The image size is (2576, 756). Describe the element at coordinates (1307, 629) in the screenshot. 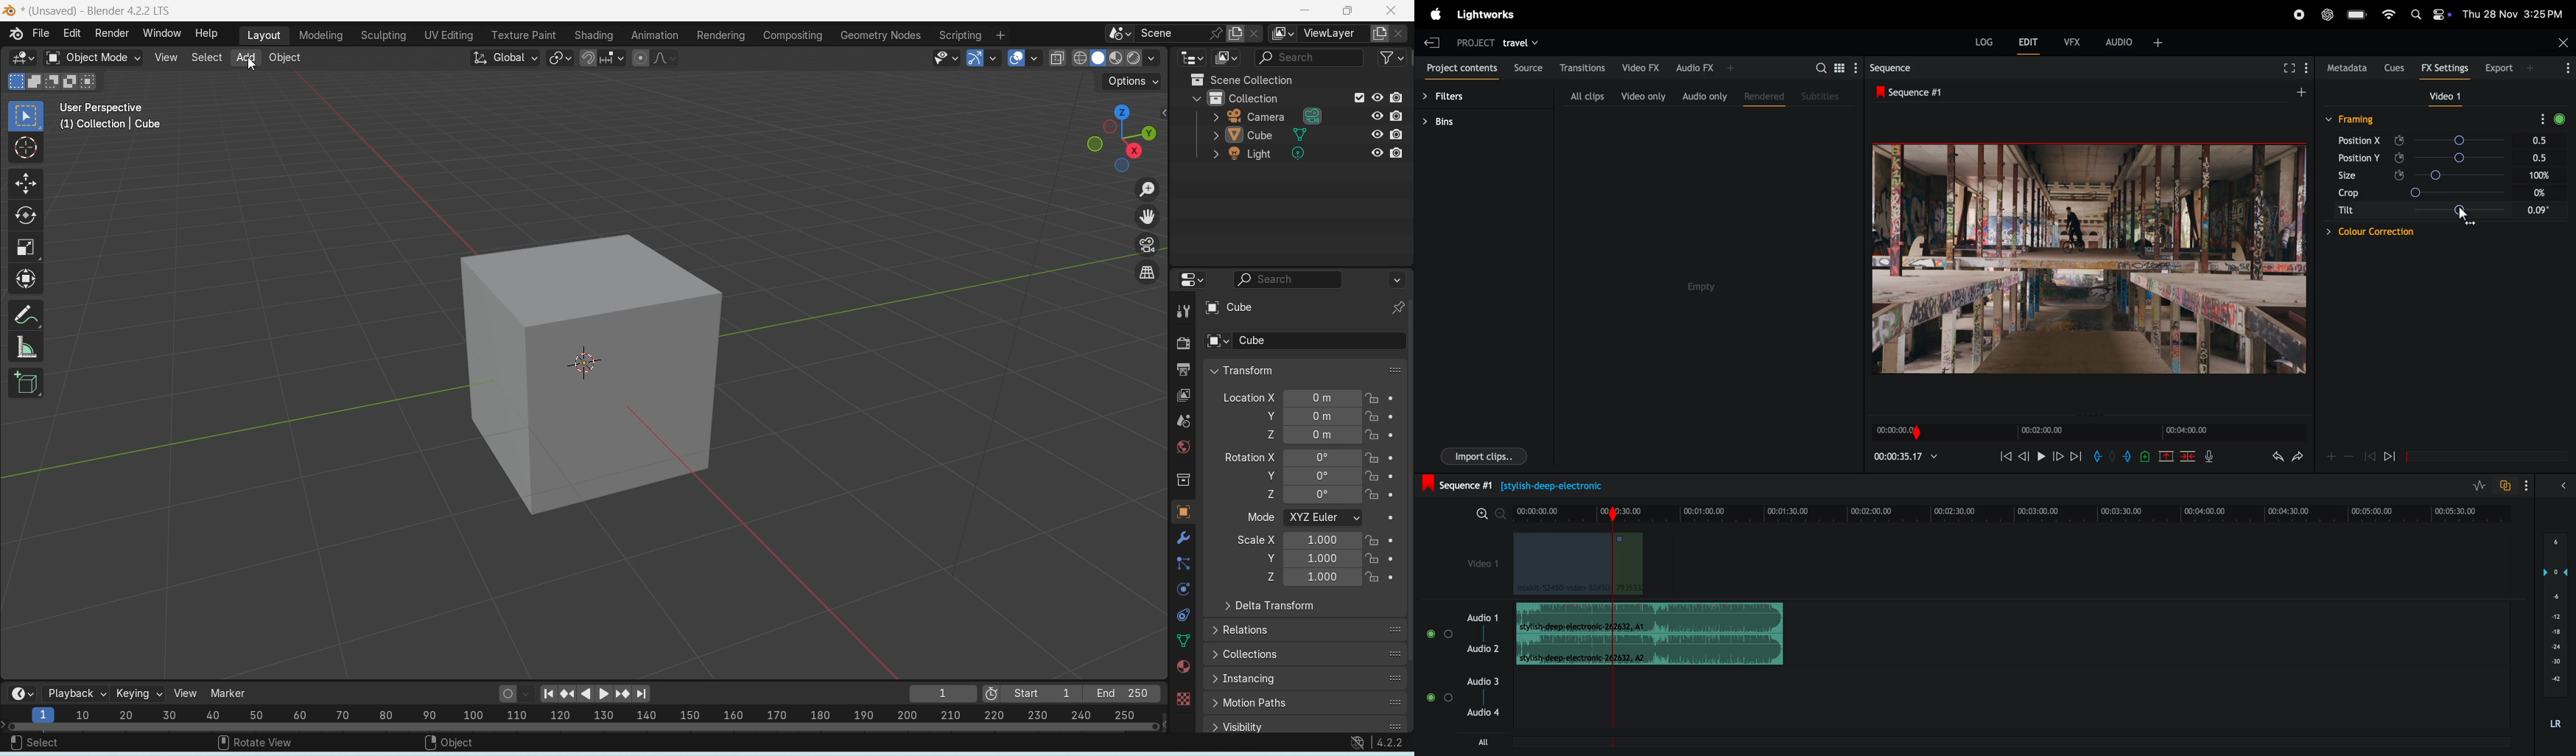

I see `Relations` at that location.